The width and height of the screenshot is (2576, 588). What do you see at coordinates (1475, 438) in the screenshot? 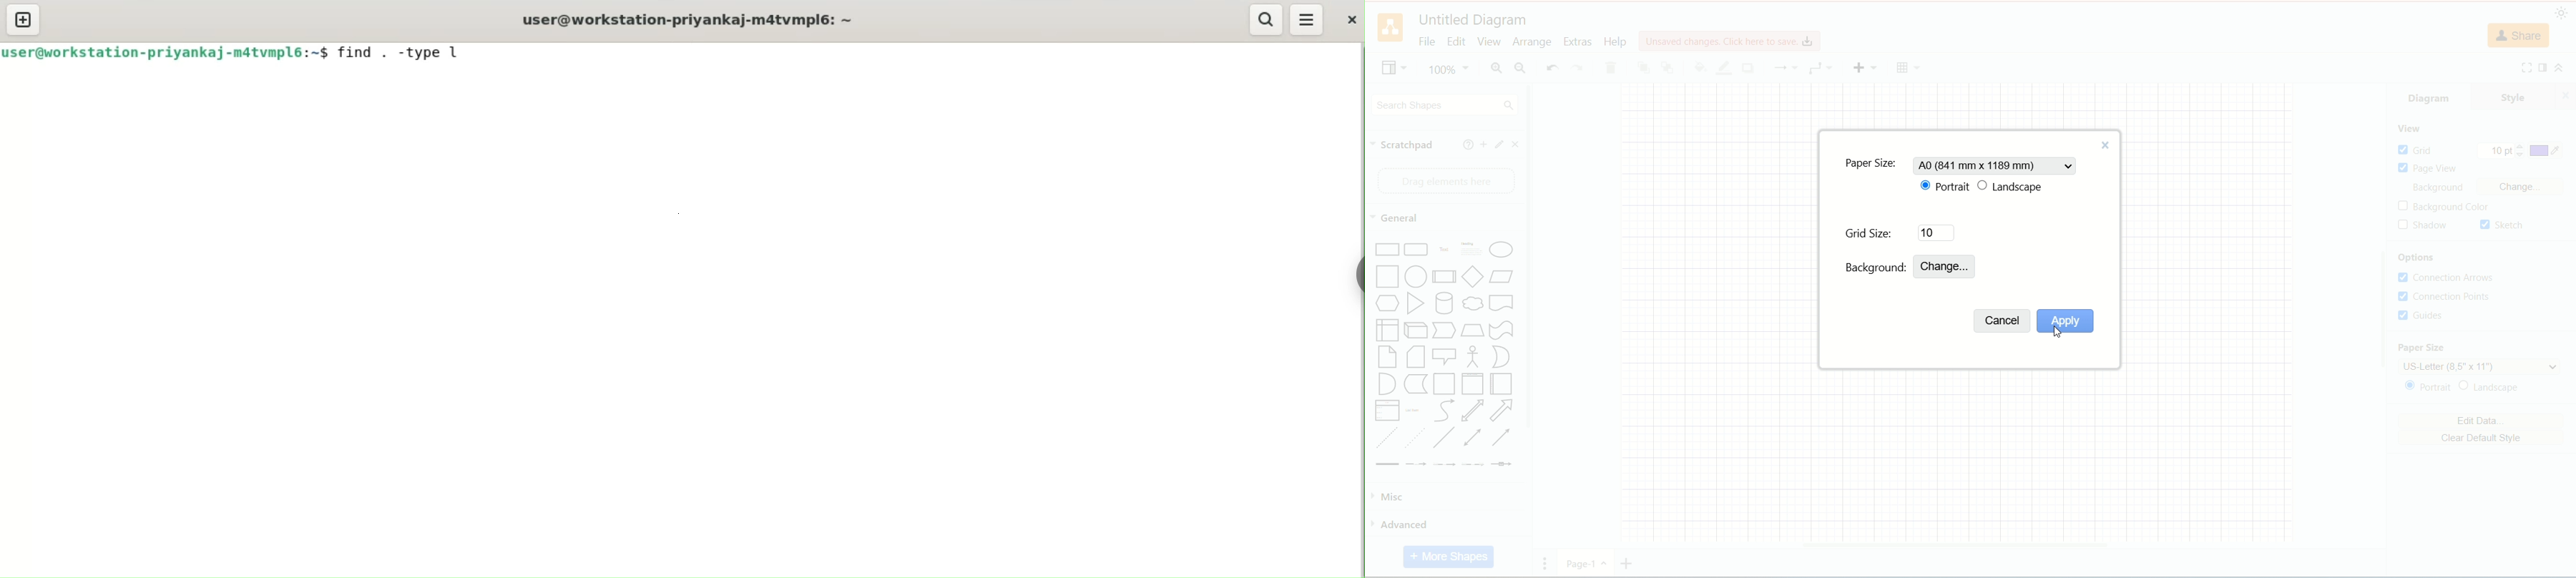
I see `Bidirectional Connector` at bounding box center [1475, 438].